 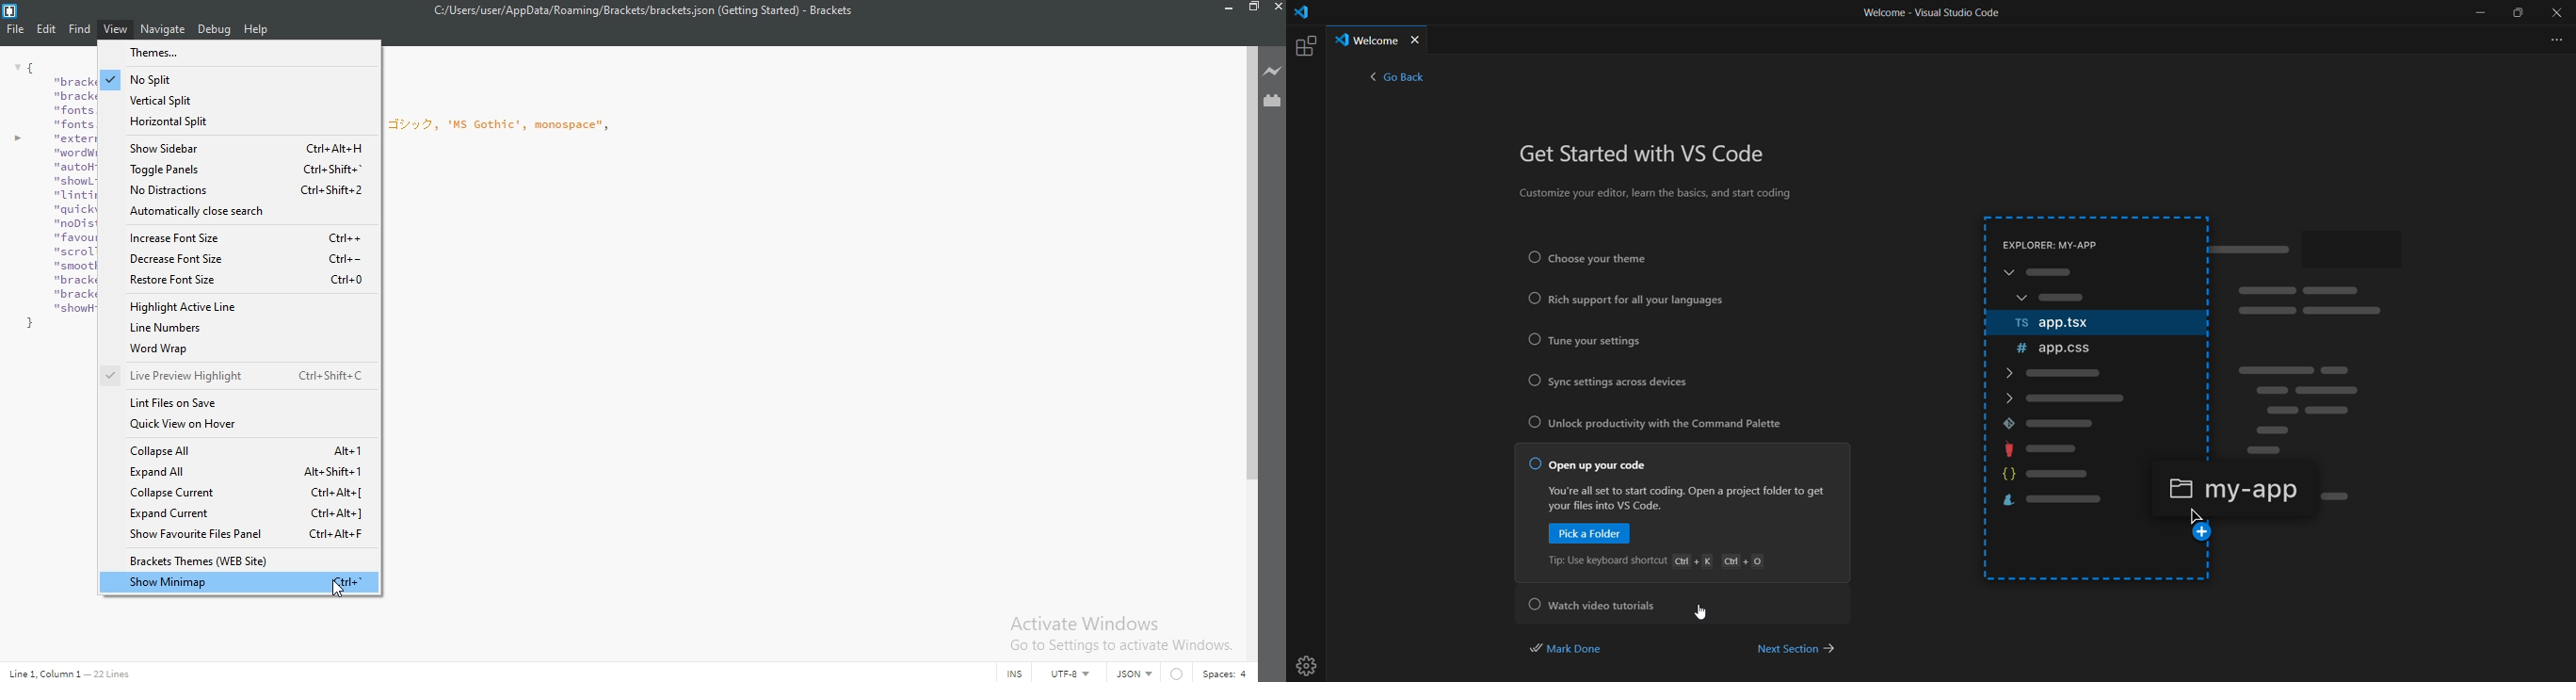 What do you see at coordinates (215, 32) in the screenshot?
I see `Debug` at bounding box center [215, 32].